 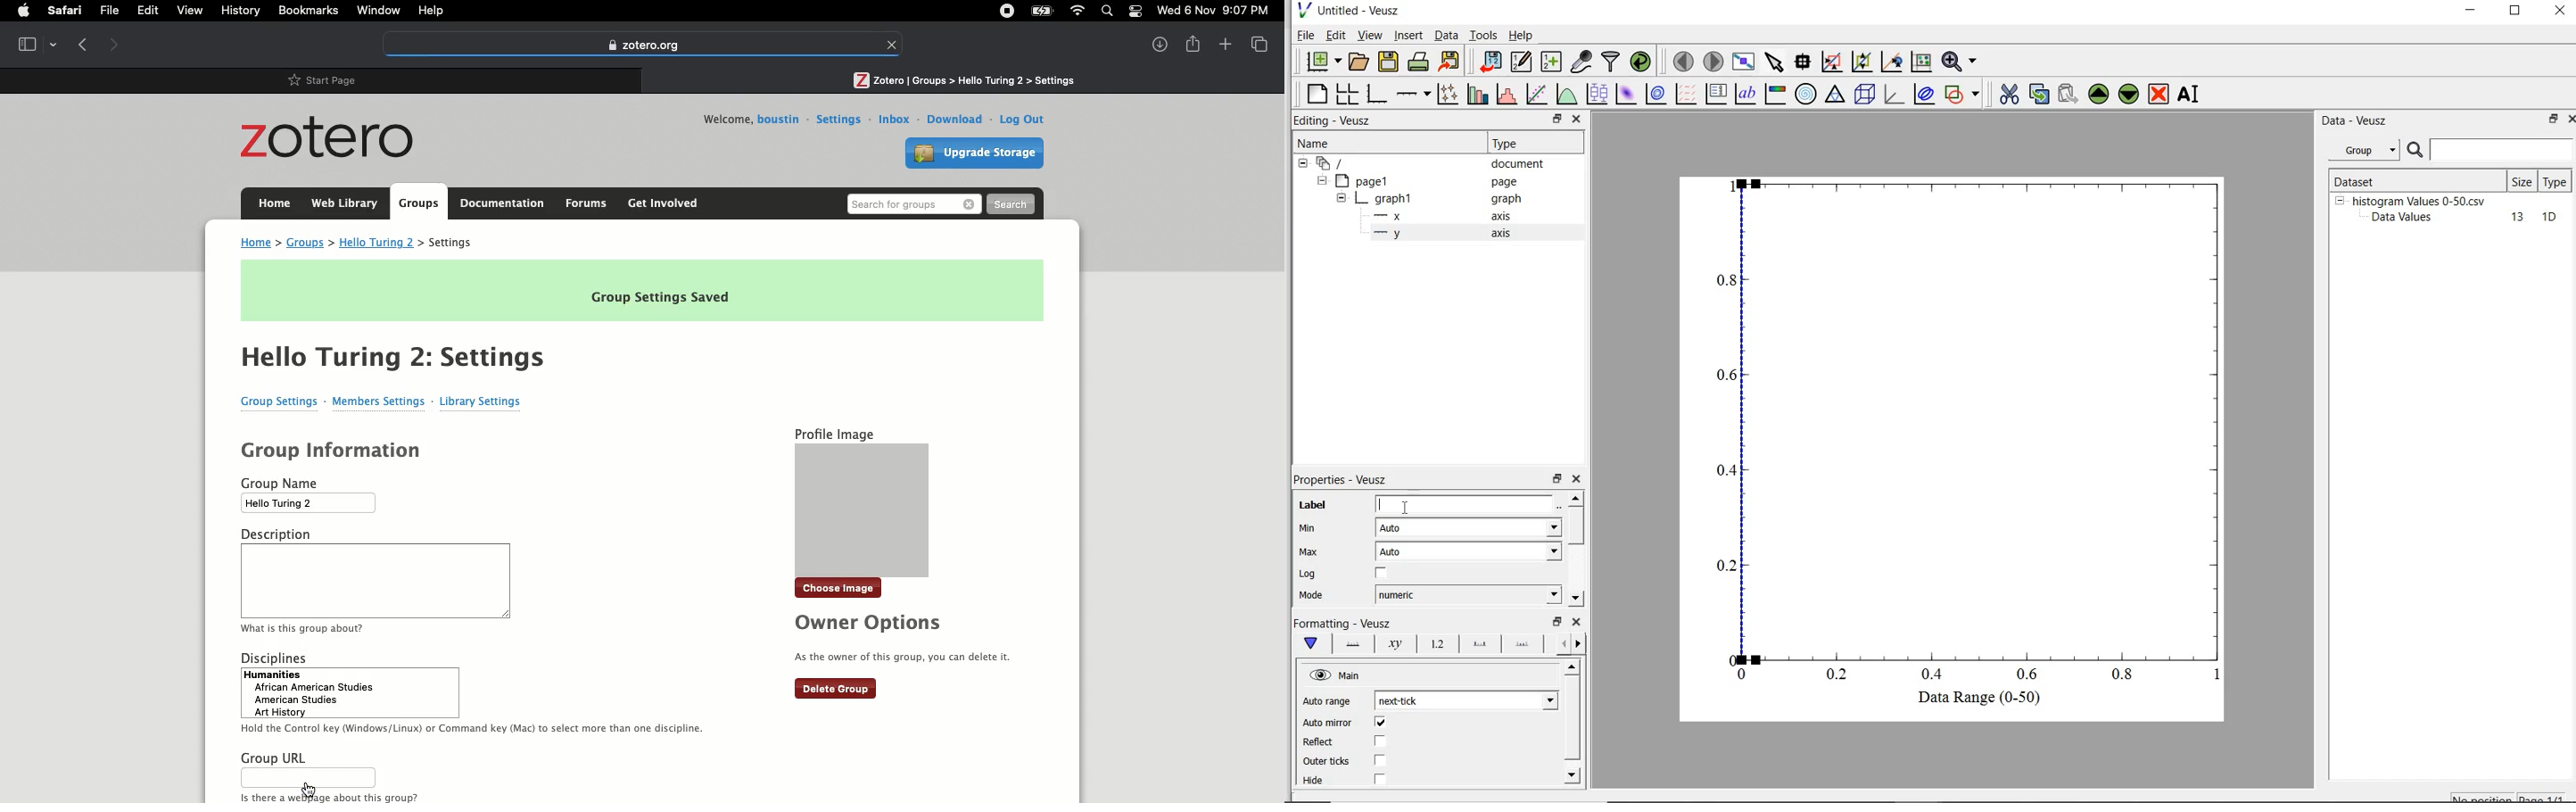 What do you see at coordinates (1580, 479) in the screenshot?
I see `close` at bounding box center [1580, 479].